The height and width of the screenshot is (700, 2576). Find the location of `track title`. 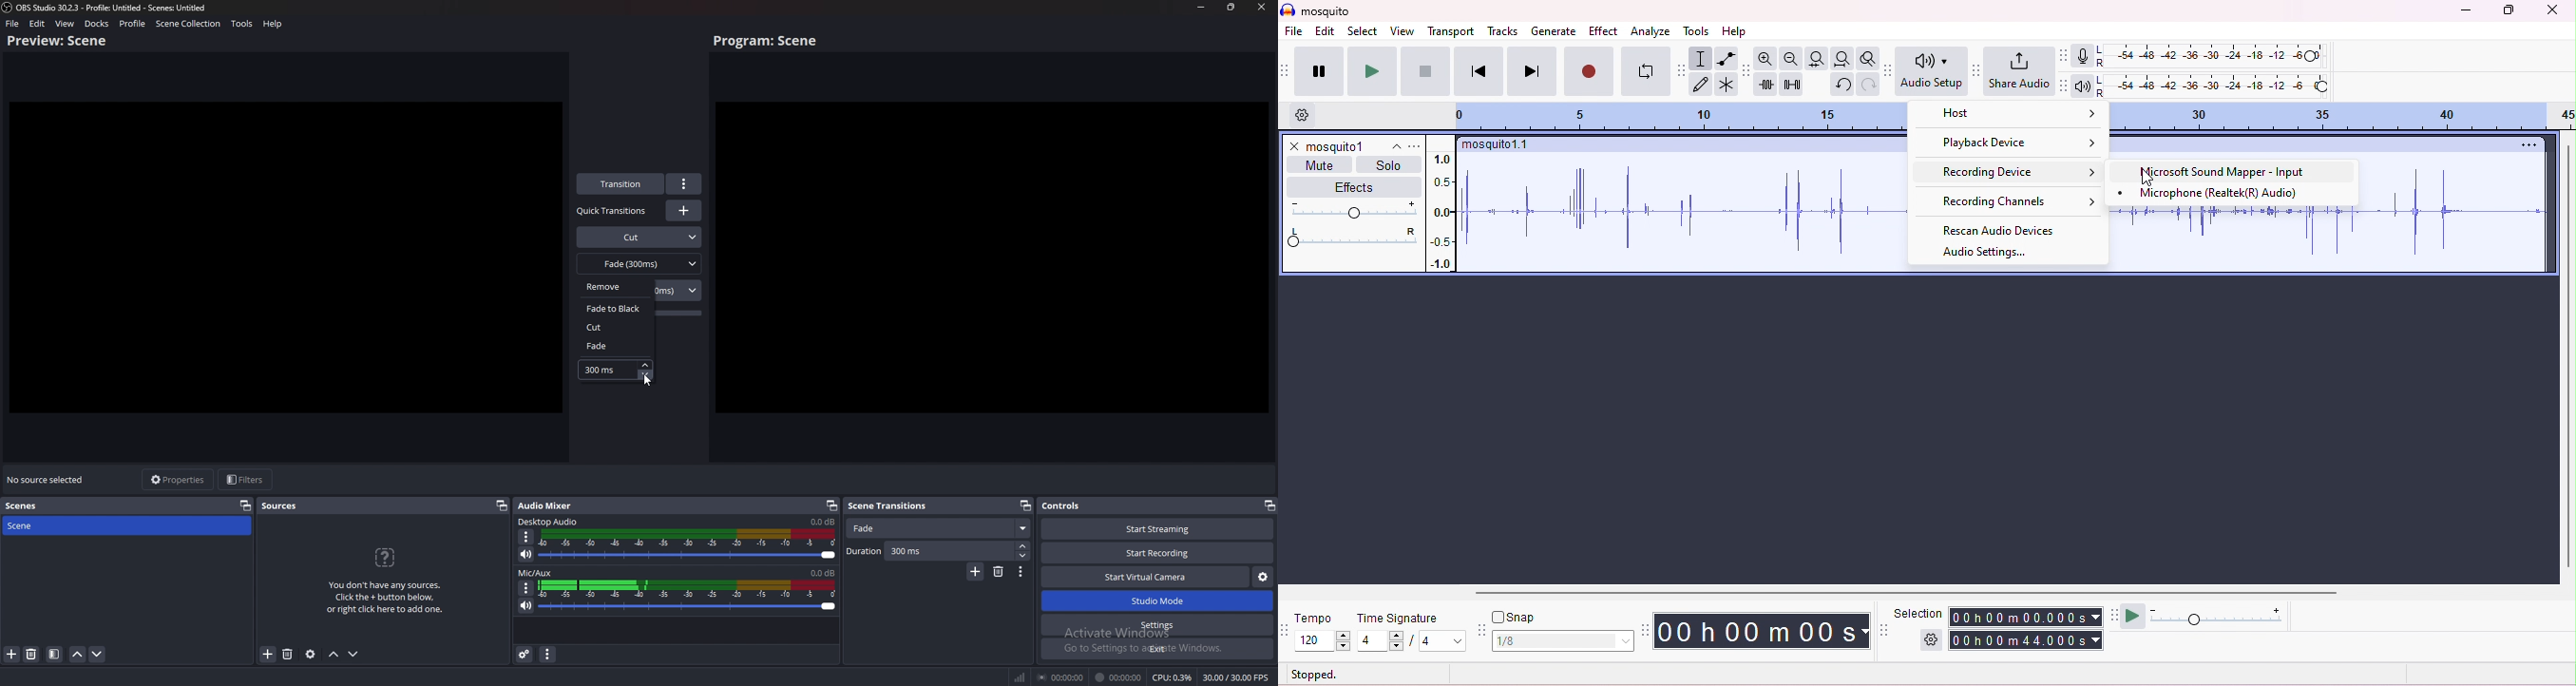

track title is located at coordinates (1353, 146).